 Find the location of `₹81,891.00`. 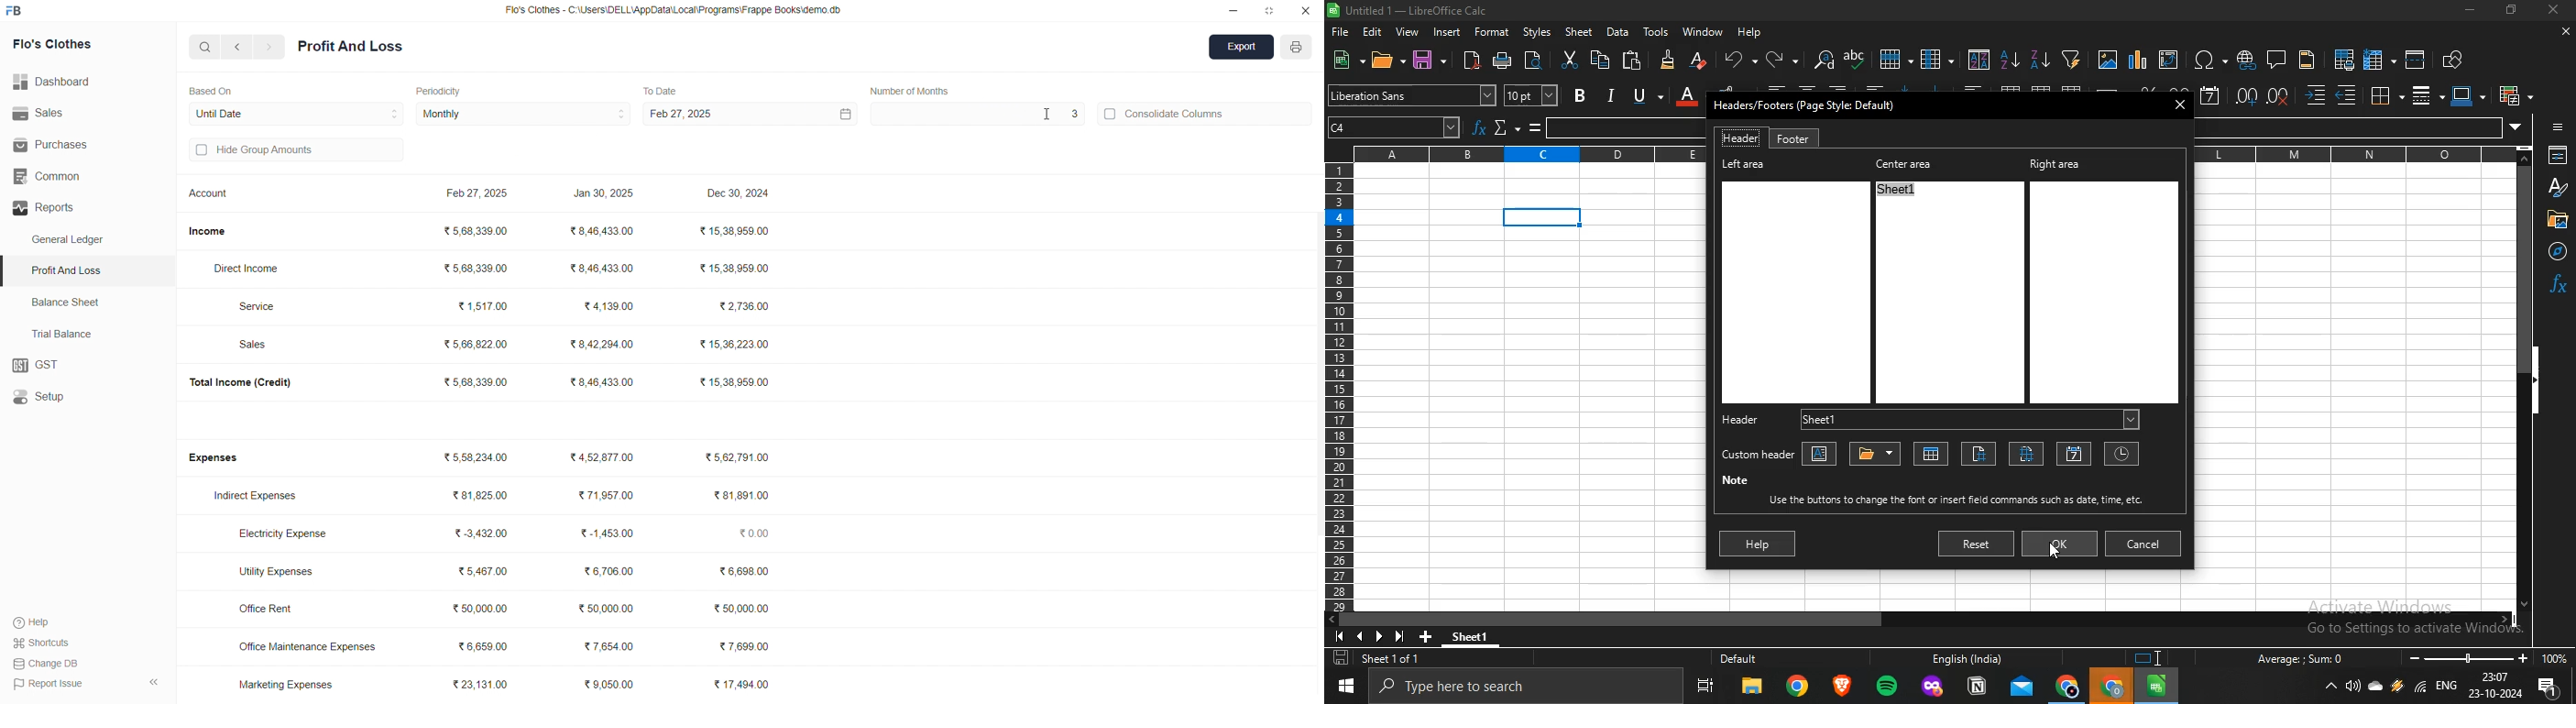

₹81,891.00 is located at coordinates (742, 496).